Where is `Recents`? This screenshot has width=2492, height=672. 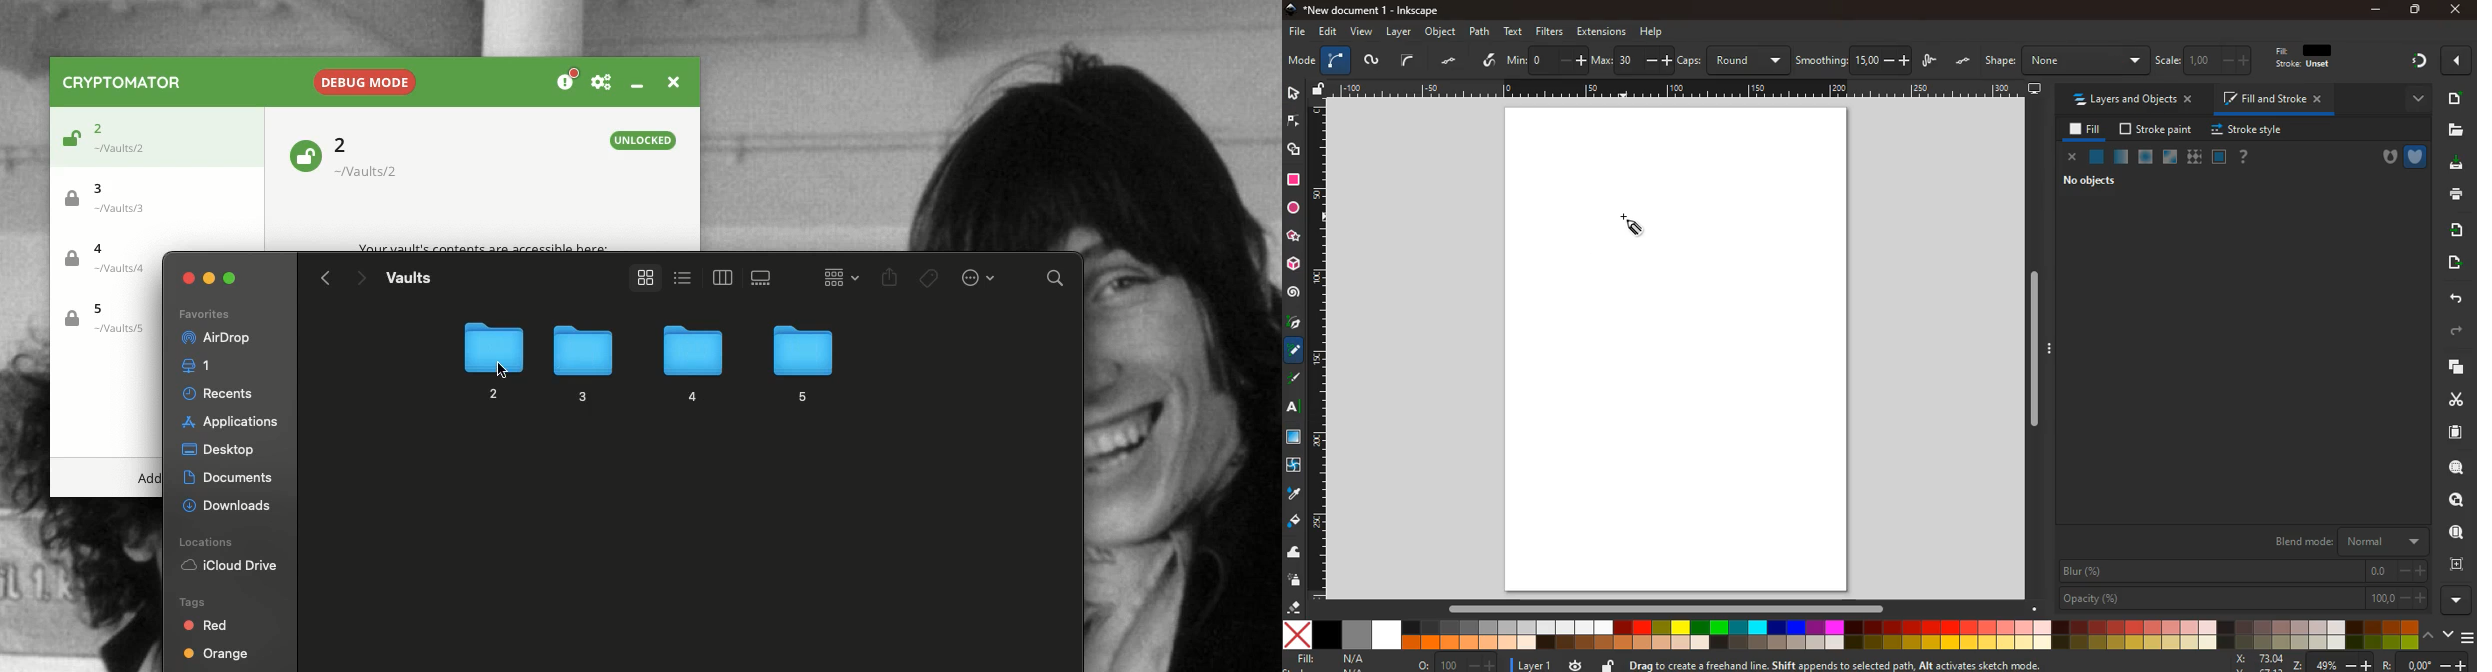
Recents is located at coordinates (221, 393).